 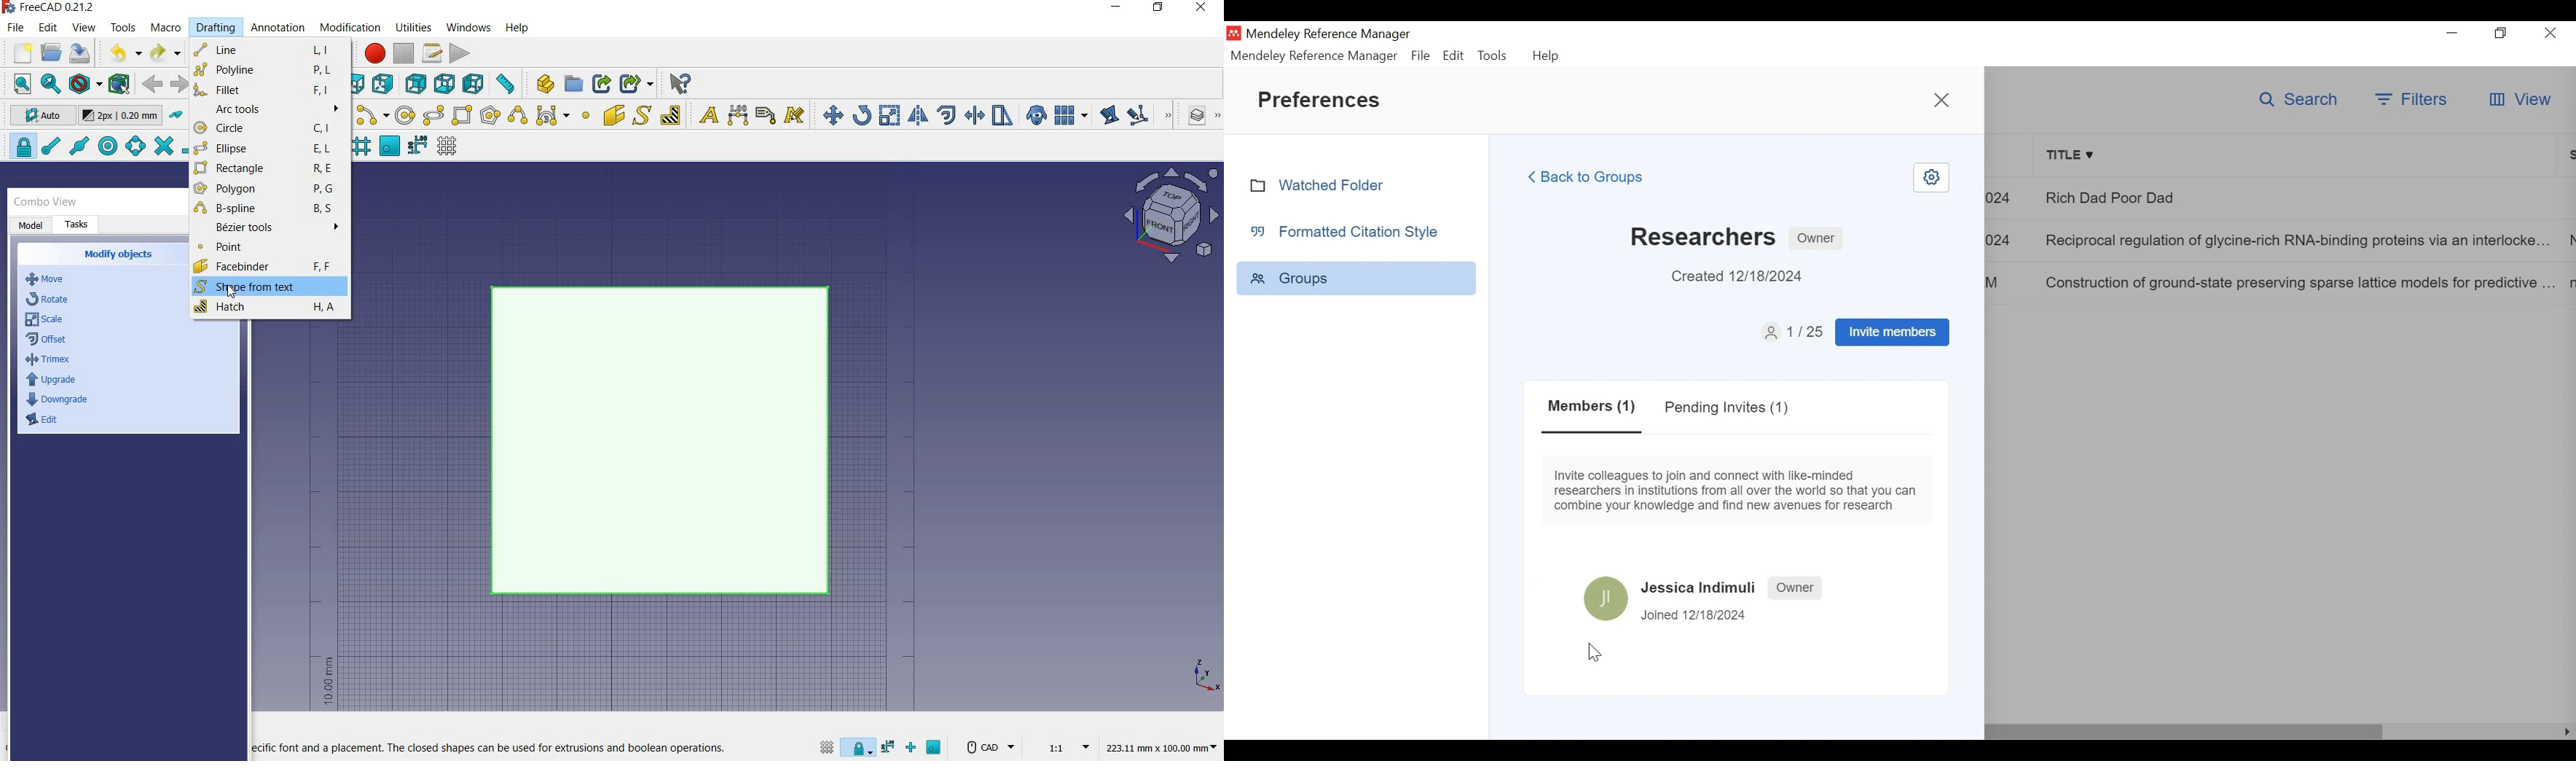 What do you see at coordinates (267, 89) in the screenshot?
I see `fillet` at bounding box center [267, 89].